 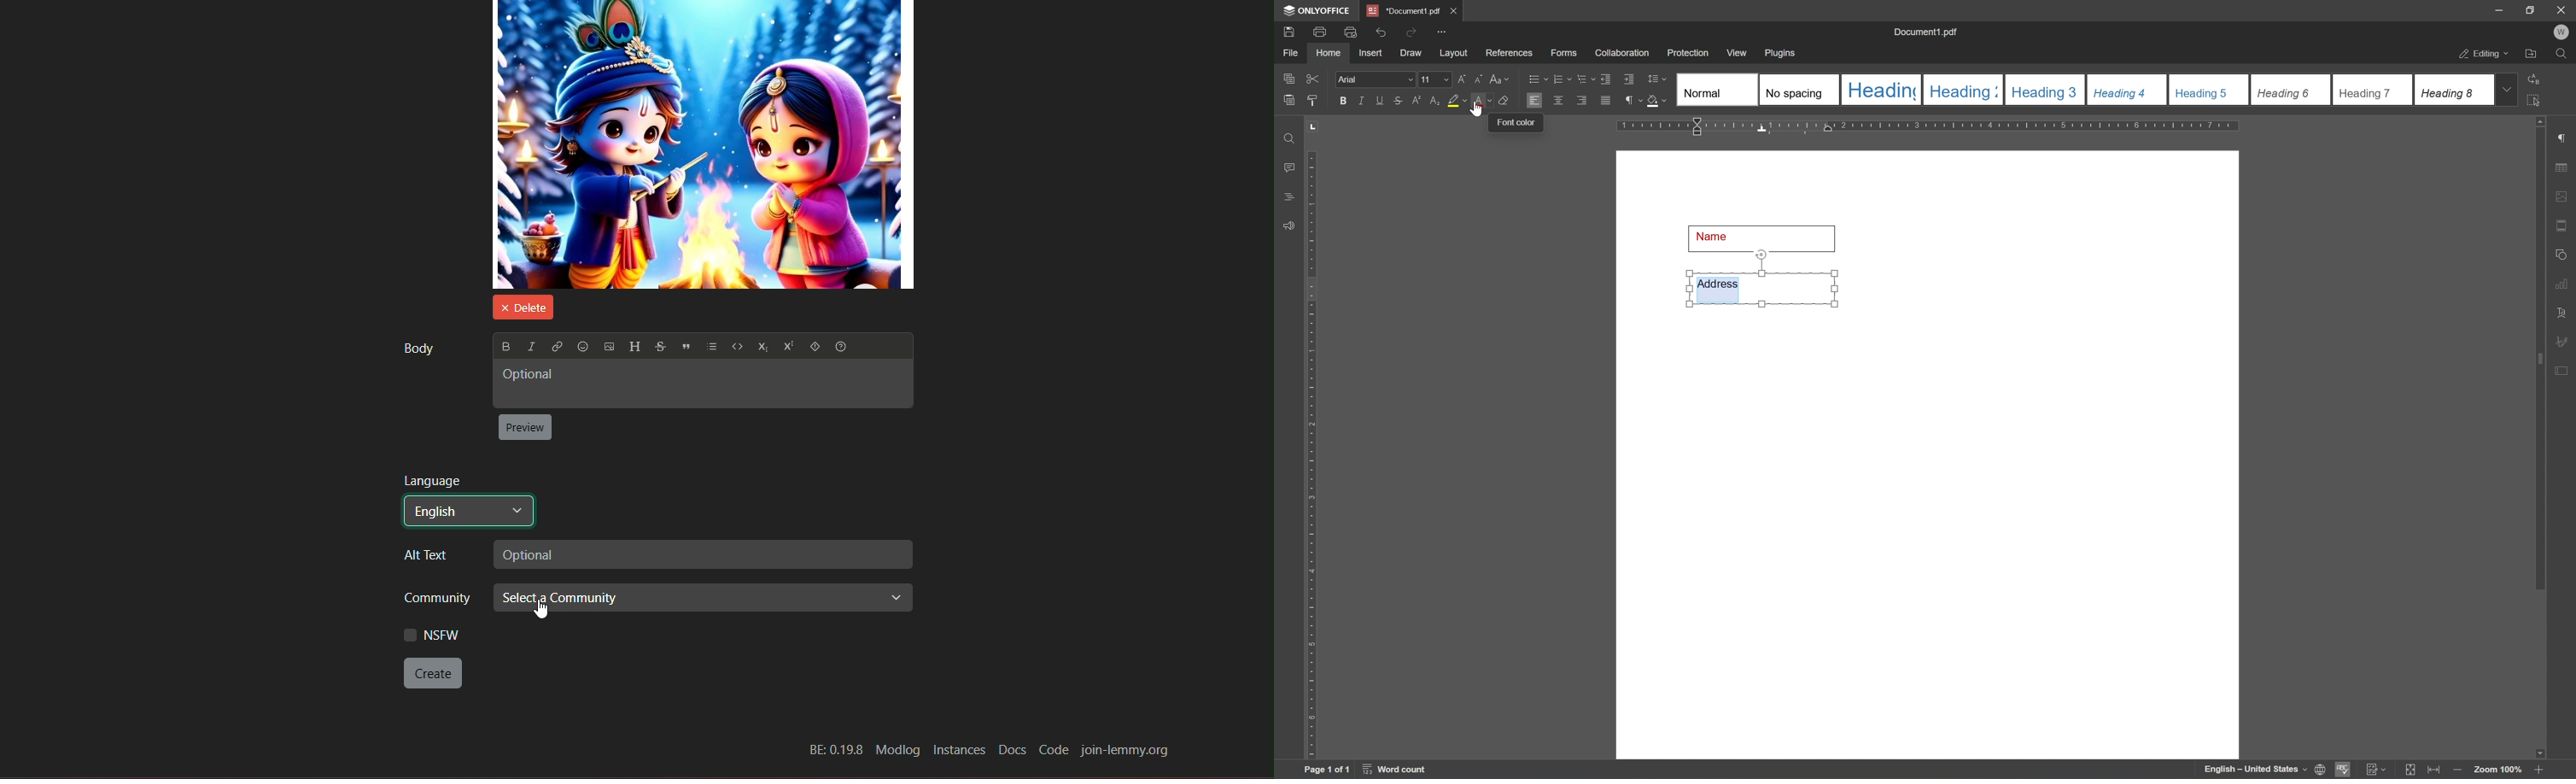 I want to click on feedback and support, so click(x=1286, y=226).